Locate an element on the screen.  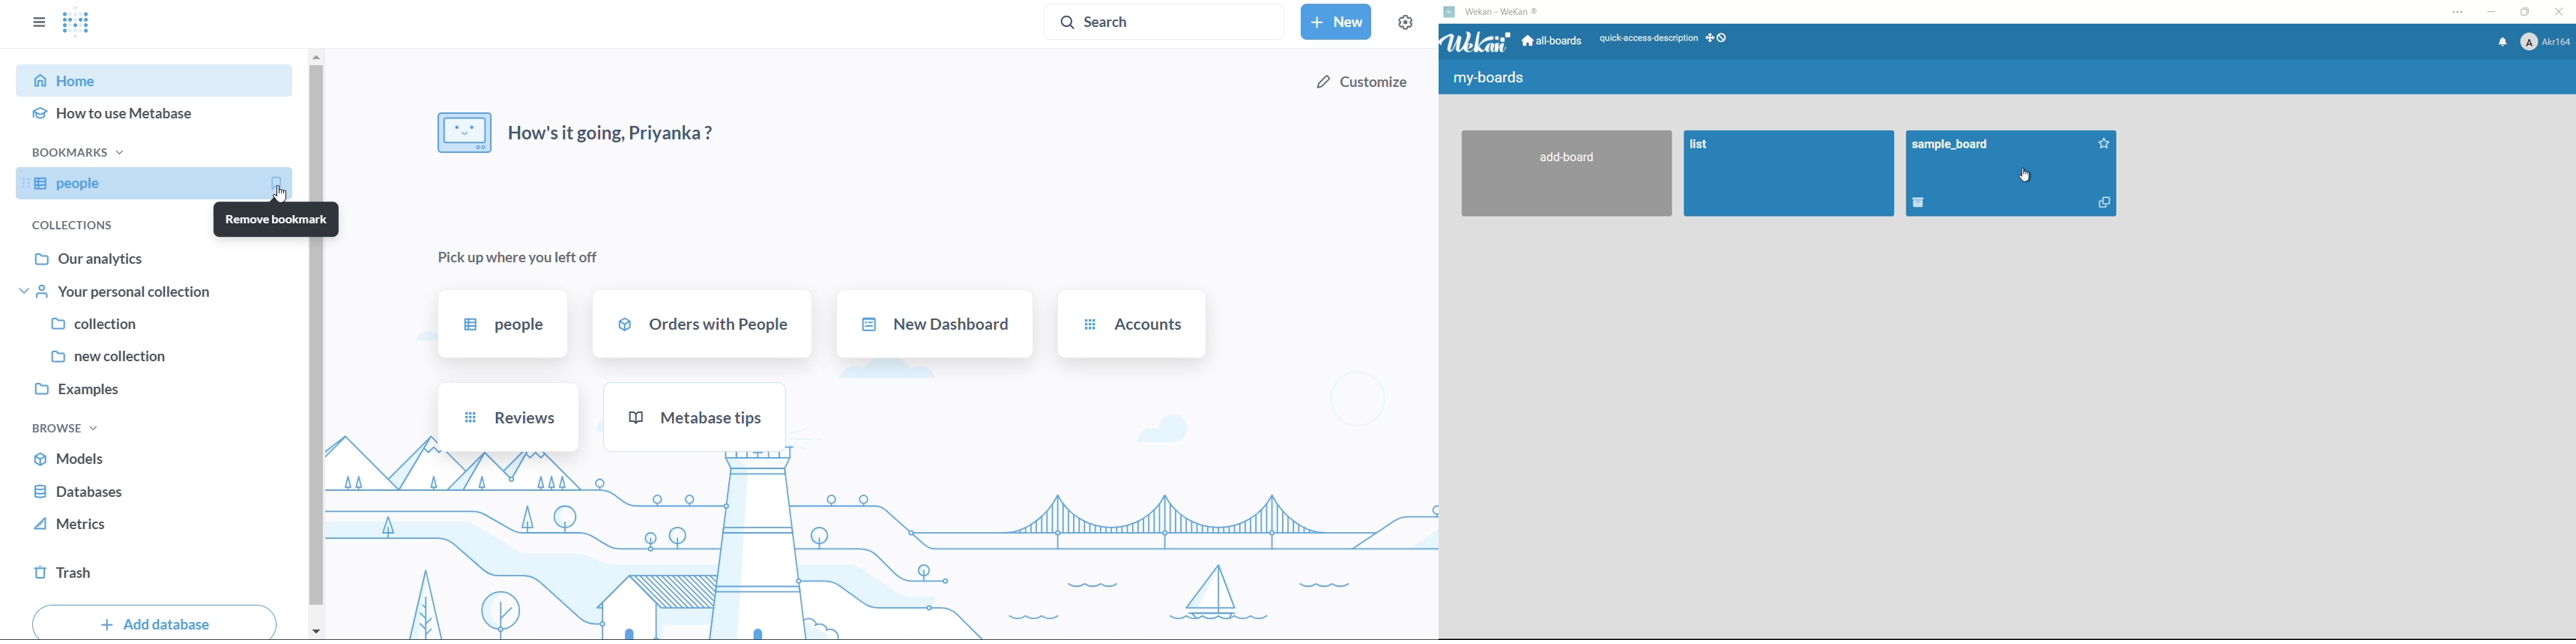
Akr164 is located at coordinates (2548, 44).